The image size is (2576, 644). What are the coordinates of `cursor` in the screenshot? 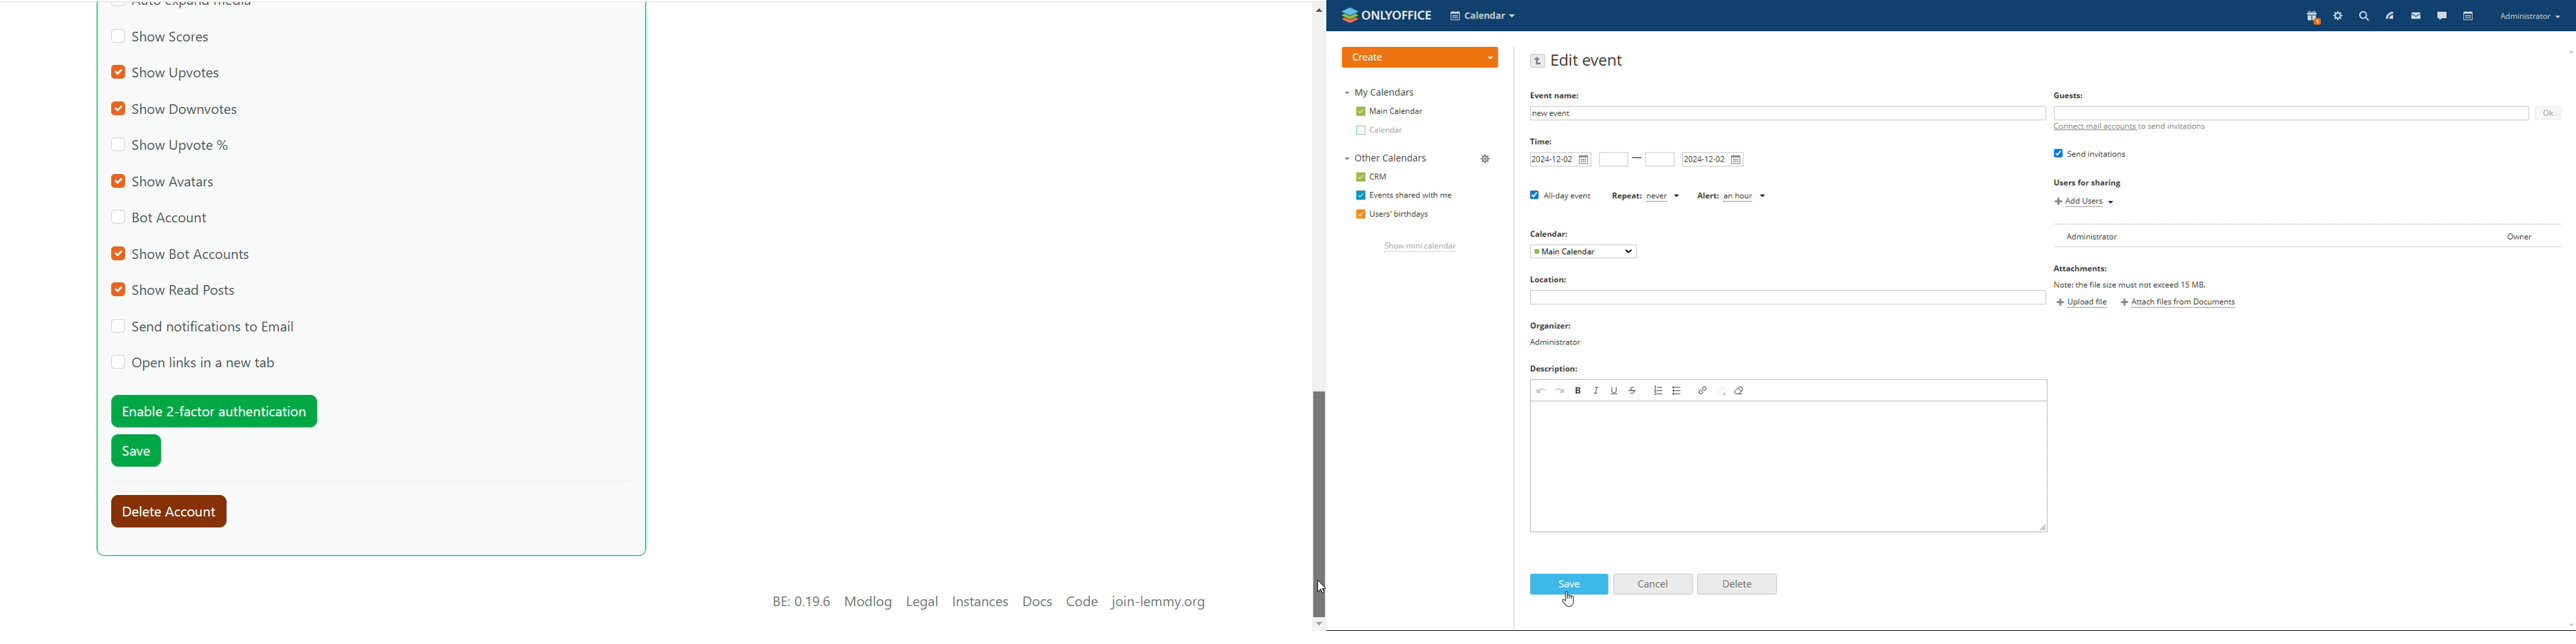 It's located at (1573, 598).